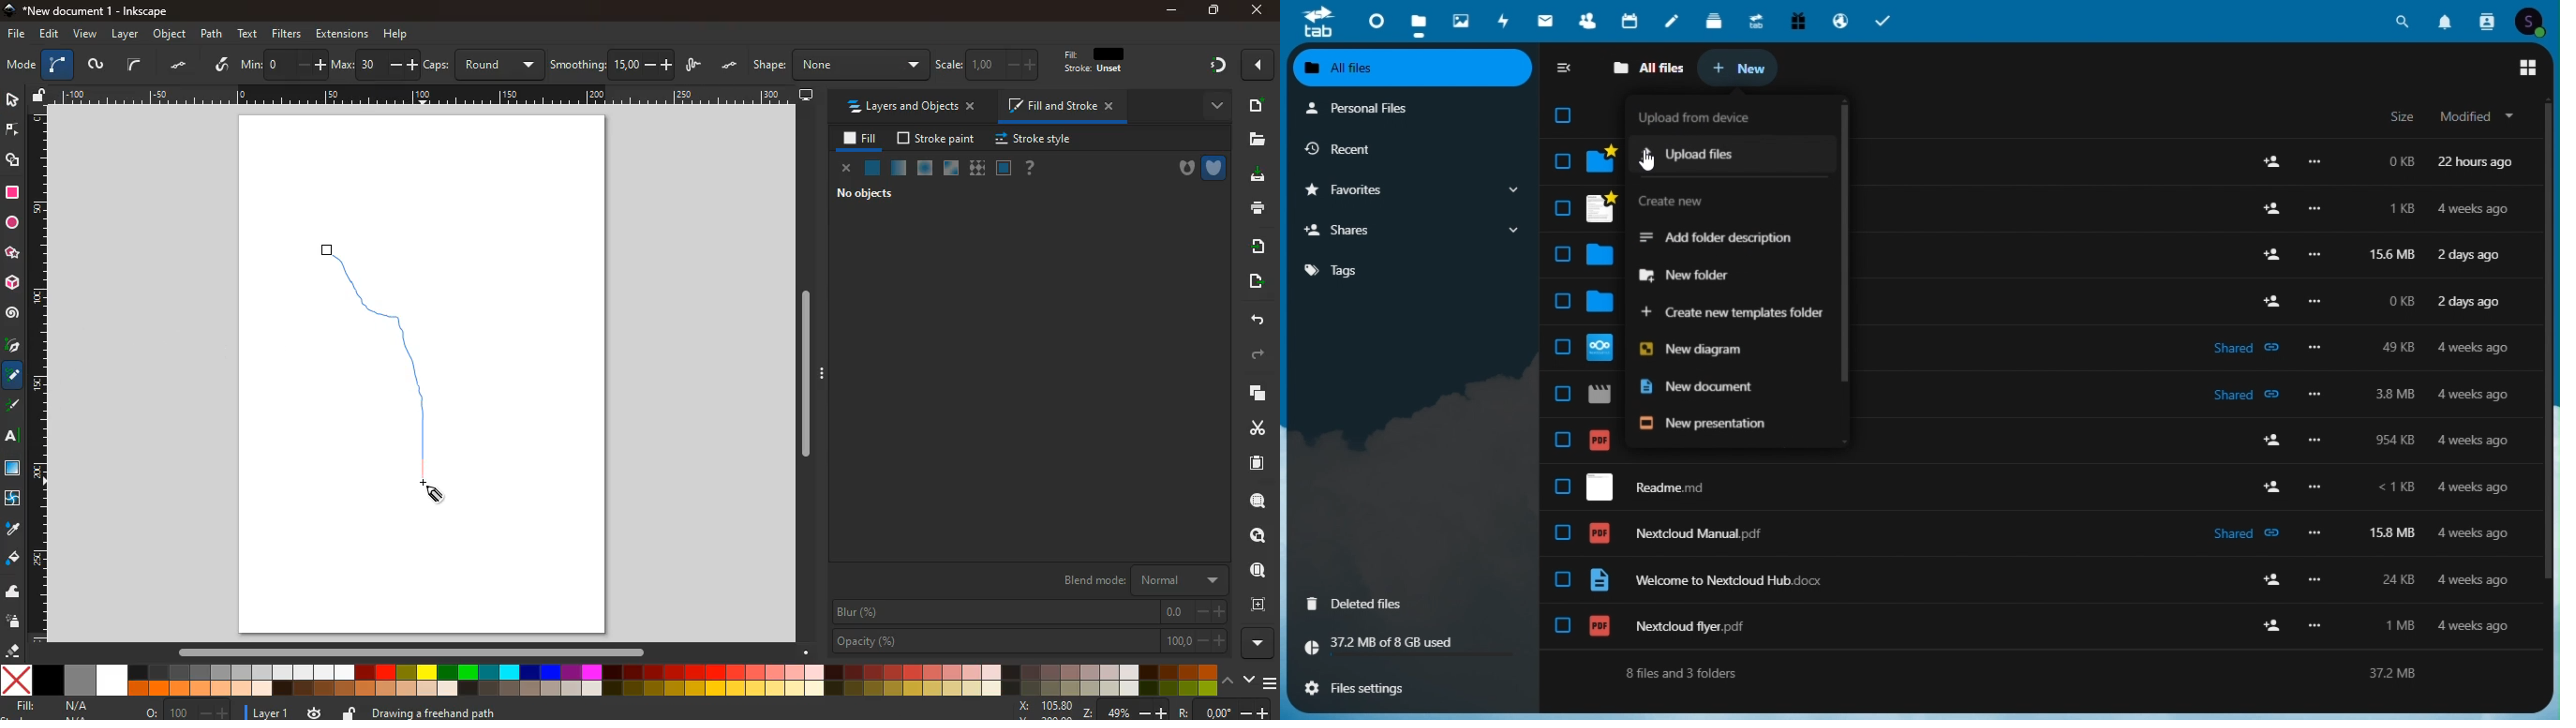 The height and width of the screenshot is (728, 2576). I want to click on all files, so click(1647, 68).